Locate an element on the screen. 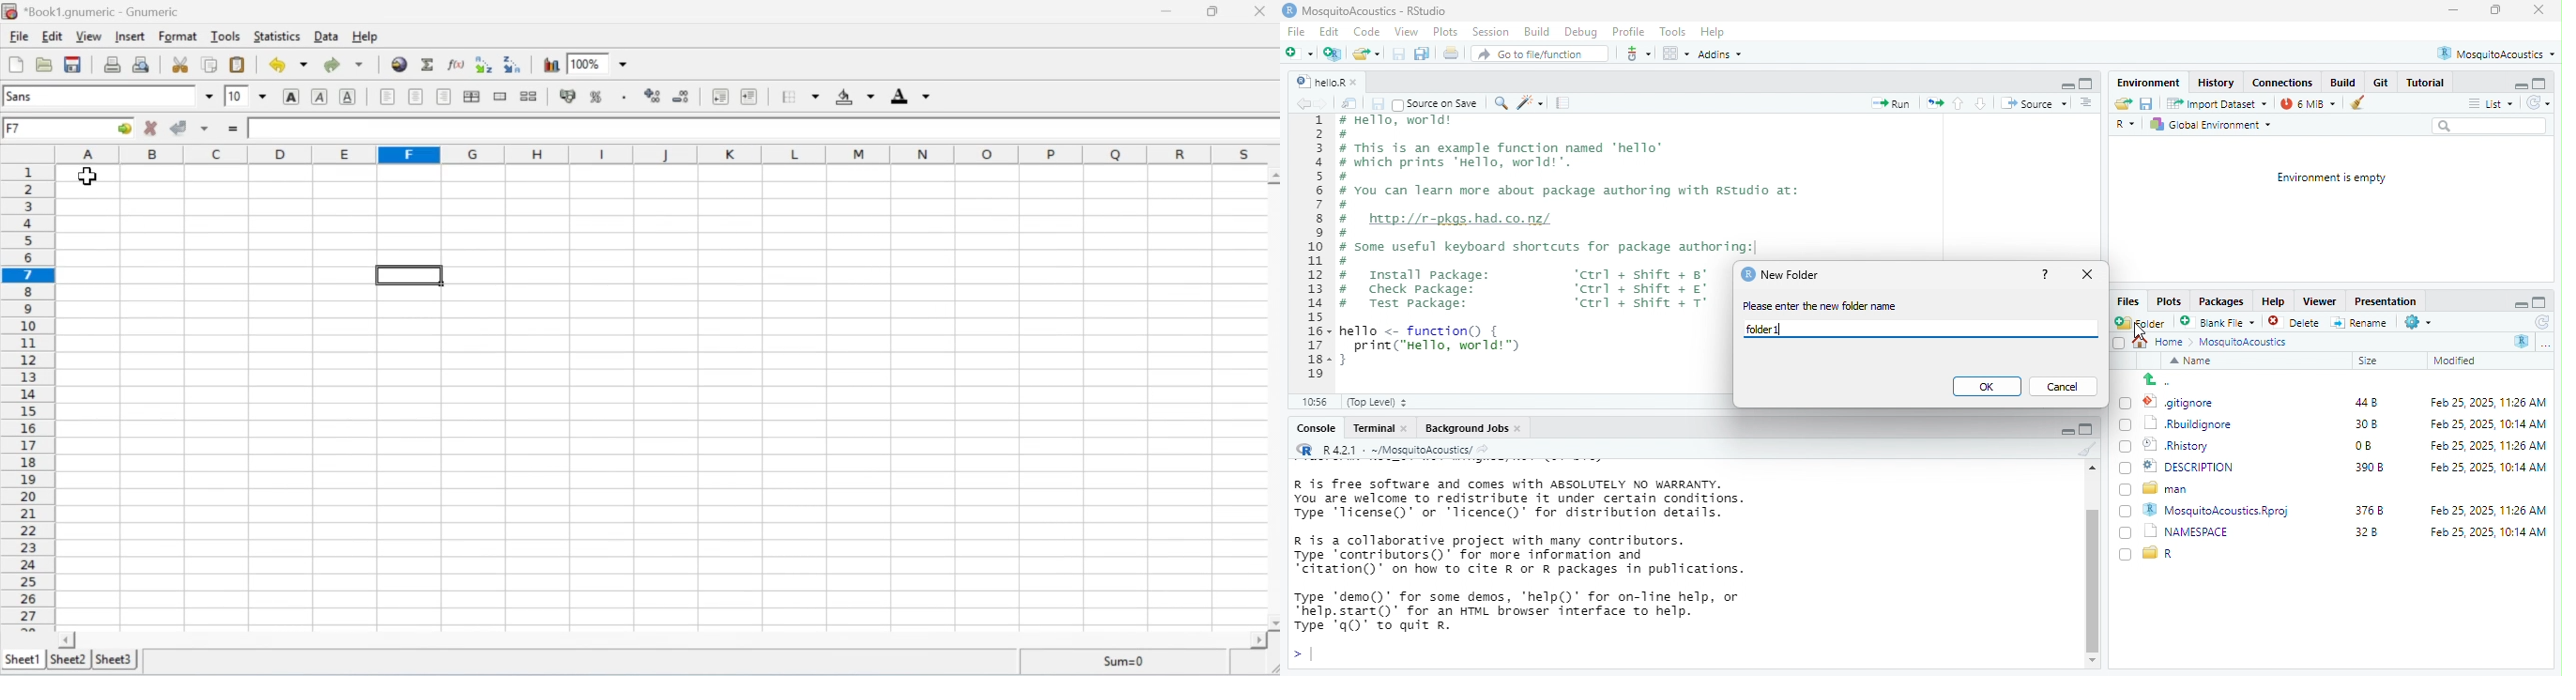  search bar is located at coordinates (2491, 128).